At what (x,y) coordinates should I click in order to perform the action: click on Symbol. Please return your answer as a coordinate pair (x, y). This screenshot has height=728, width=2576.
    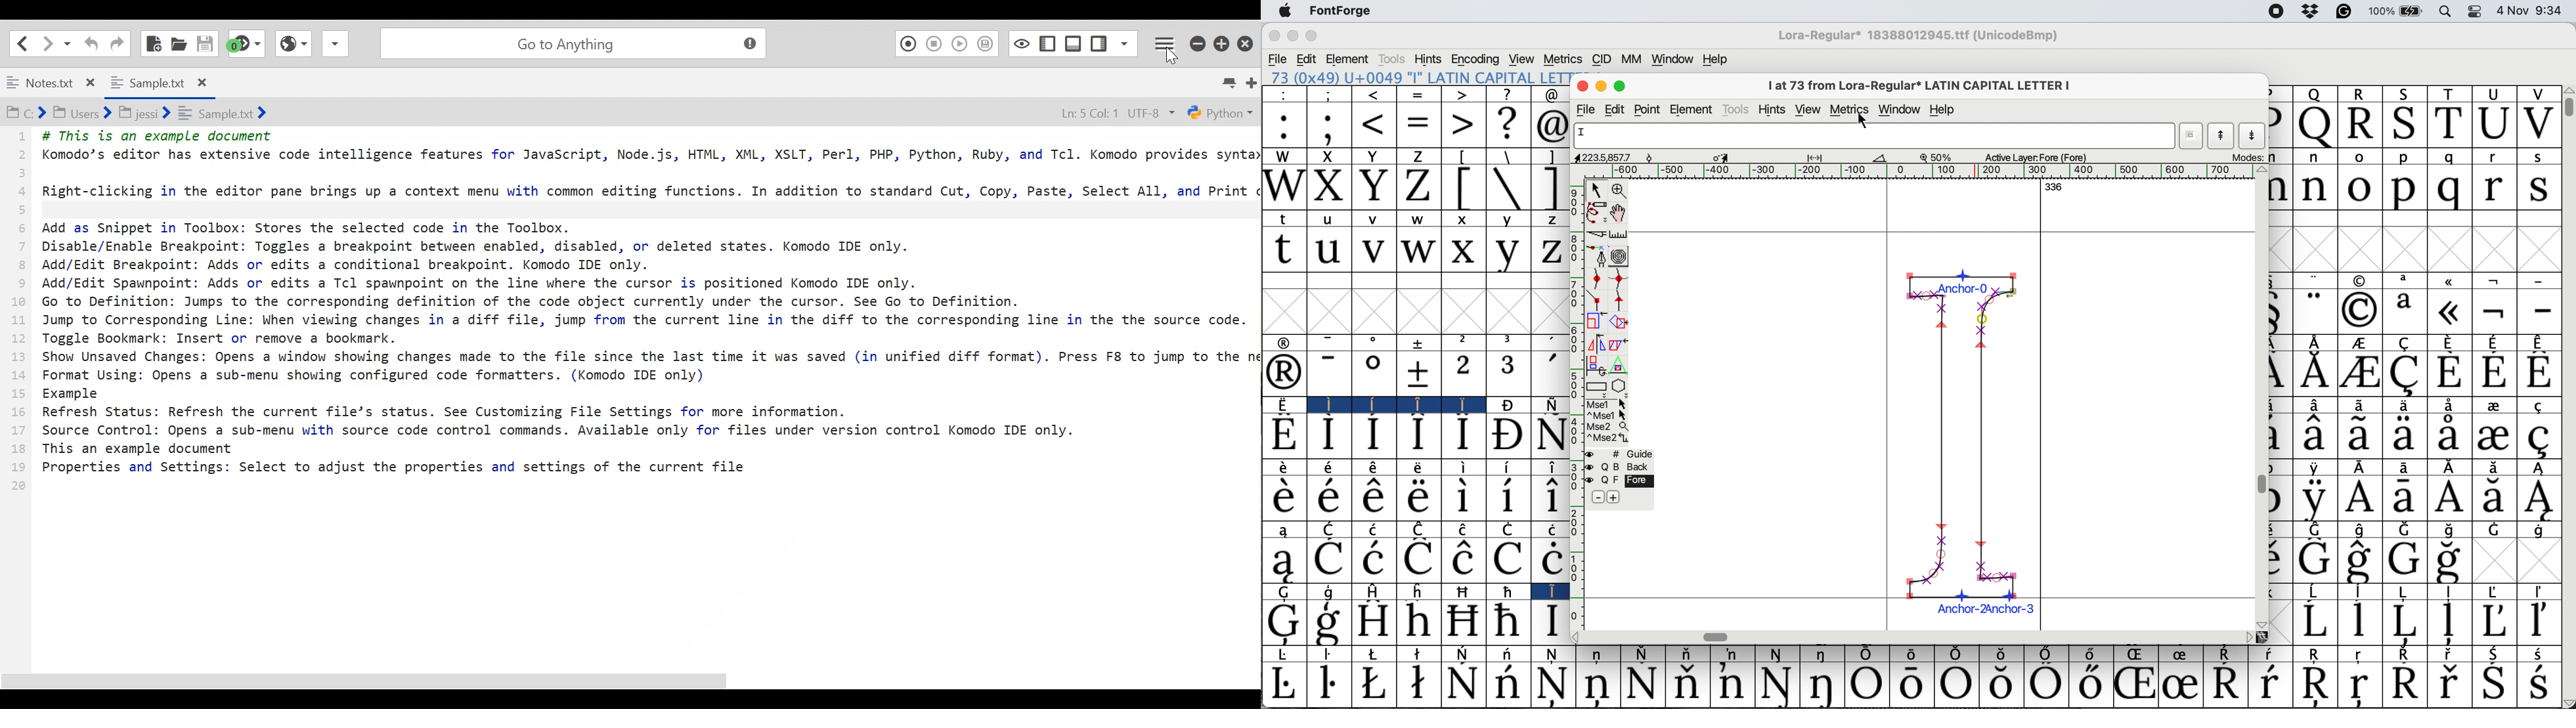
    Looking at the image, I should click on (1418, 373).